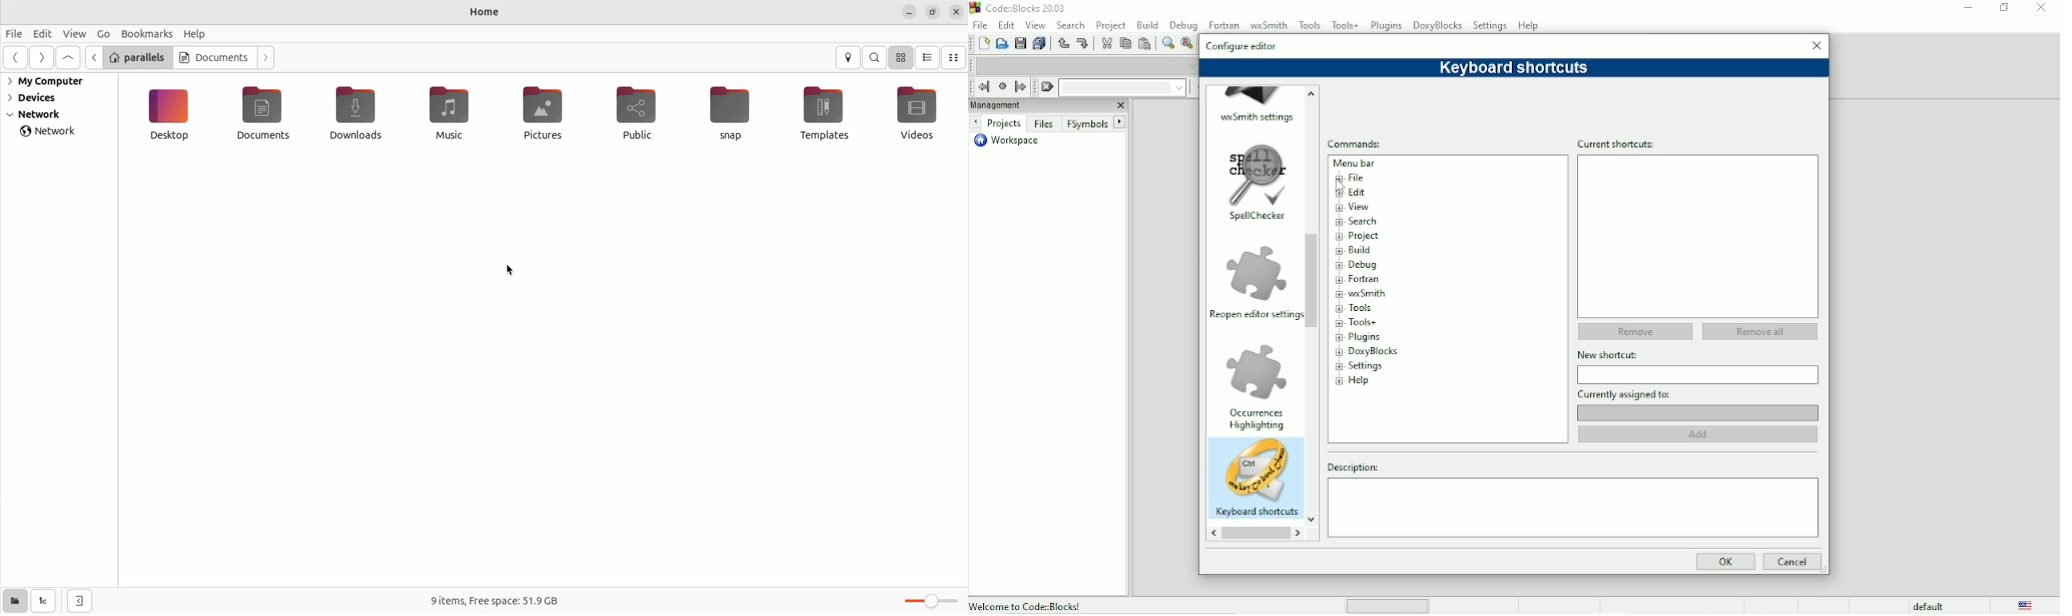  Describe the element at coordinates (1023, 87) in the screenshot. I see `Jump forward` at that location.